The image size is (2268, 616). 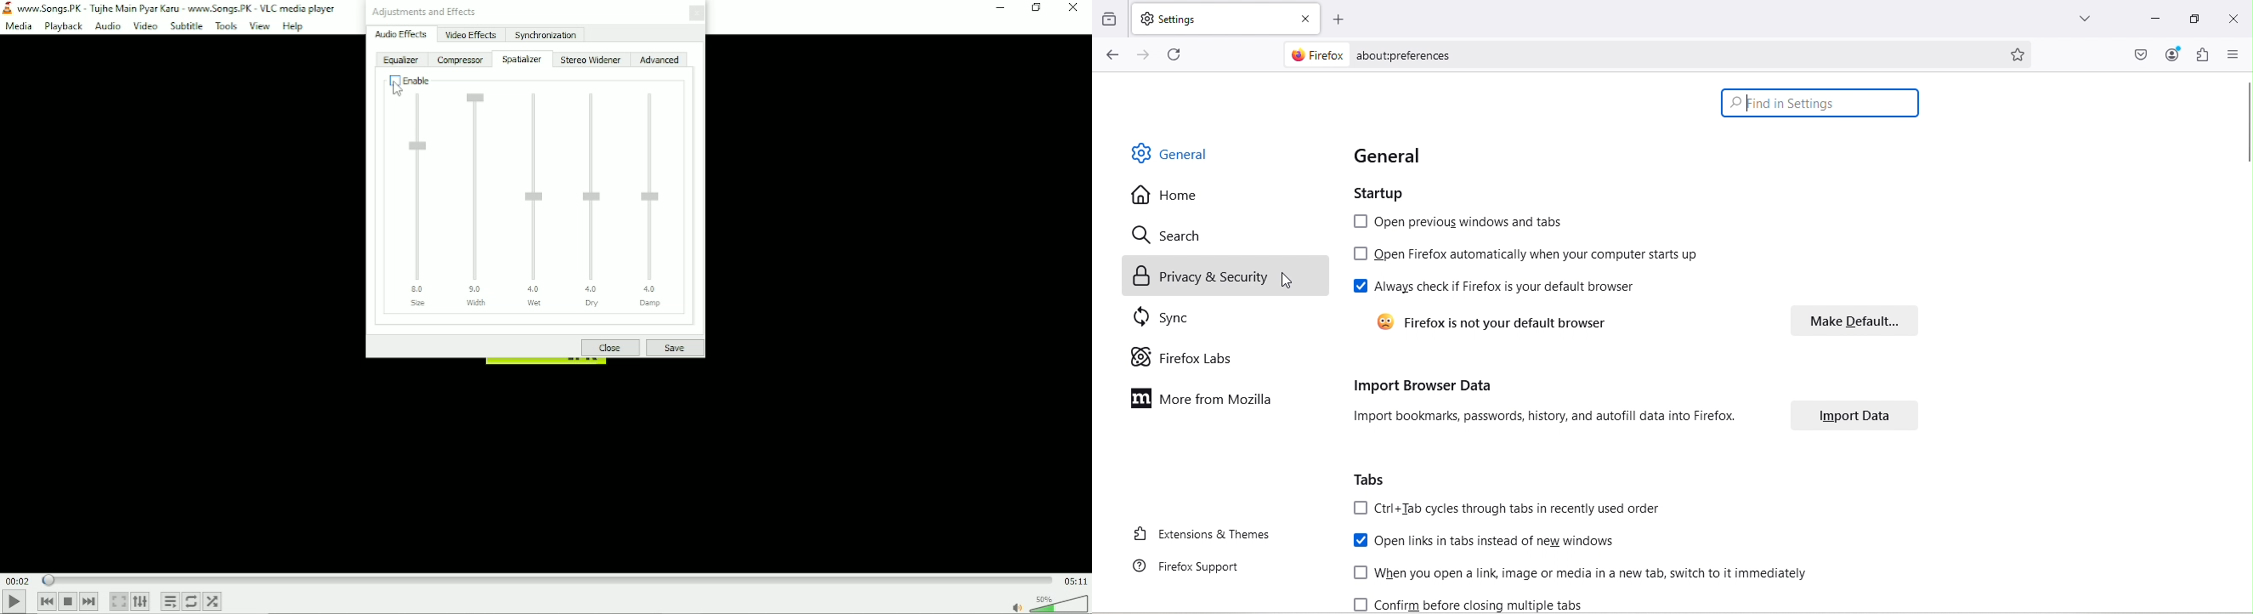 I want to click on Firefox labs, so click(x=1183, y=357).